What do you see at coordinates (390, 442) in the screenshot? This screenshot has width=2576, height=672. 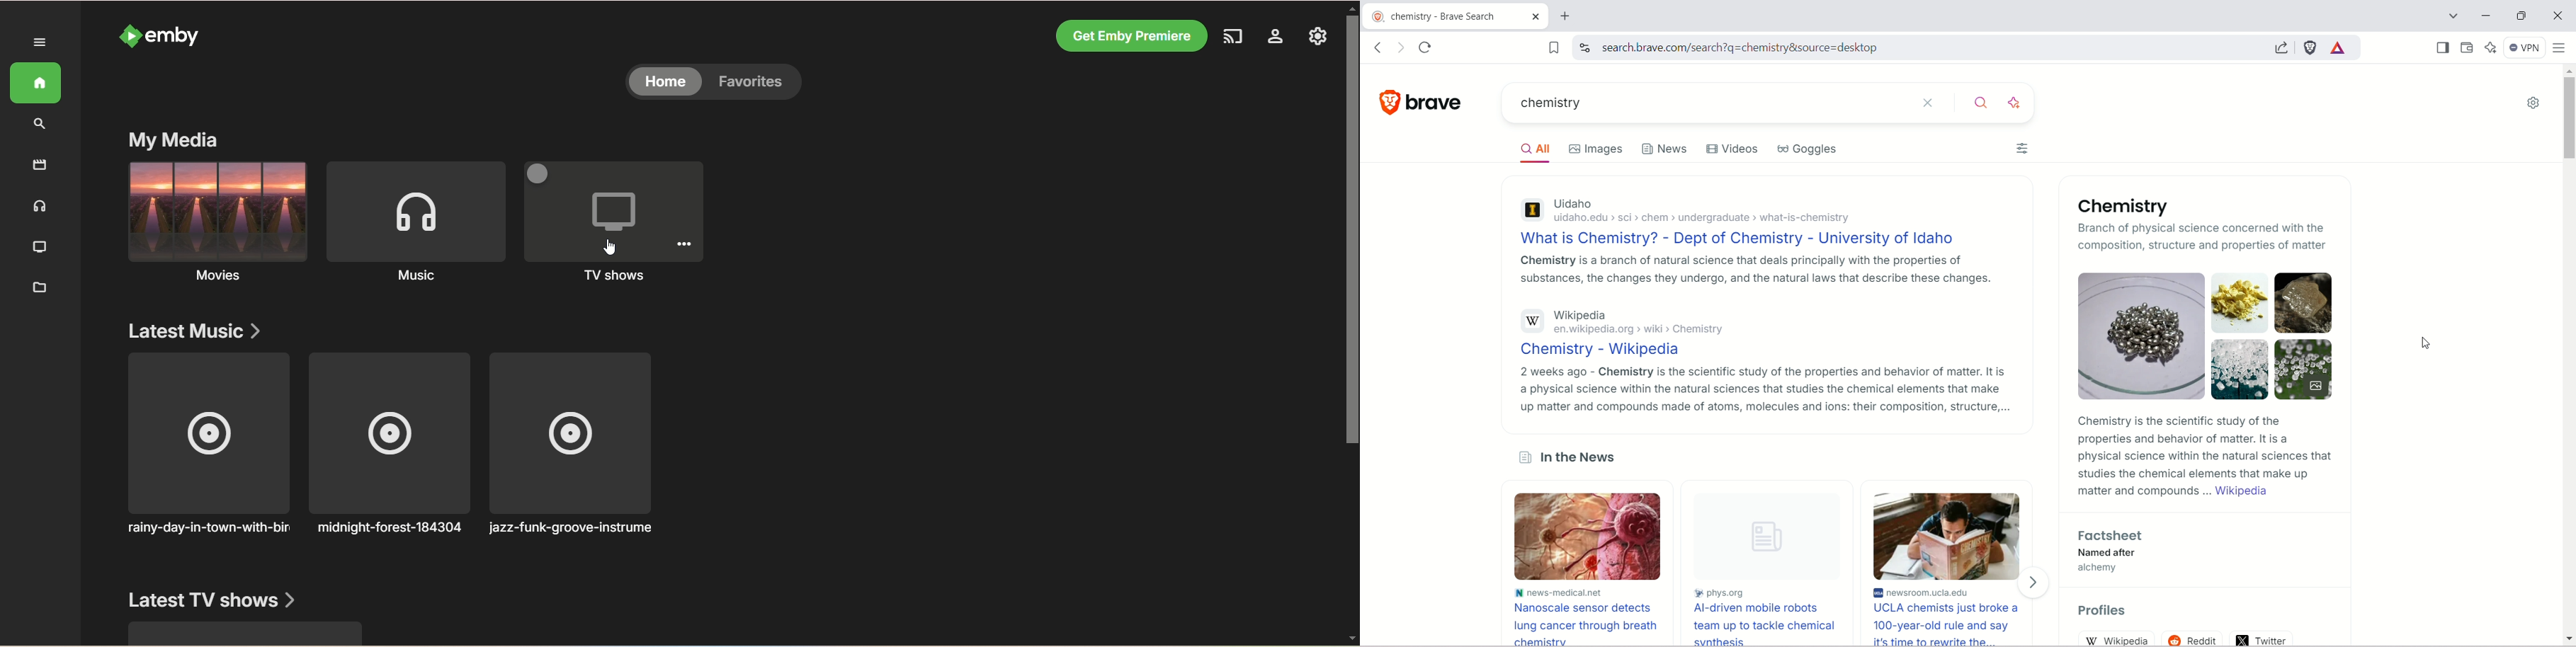 I see `midnight-forest-184304` at bounding box center [390, 442].